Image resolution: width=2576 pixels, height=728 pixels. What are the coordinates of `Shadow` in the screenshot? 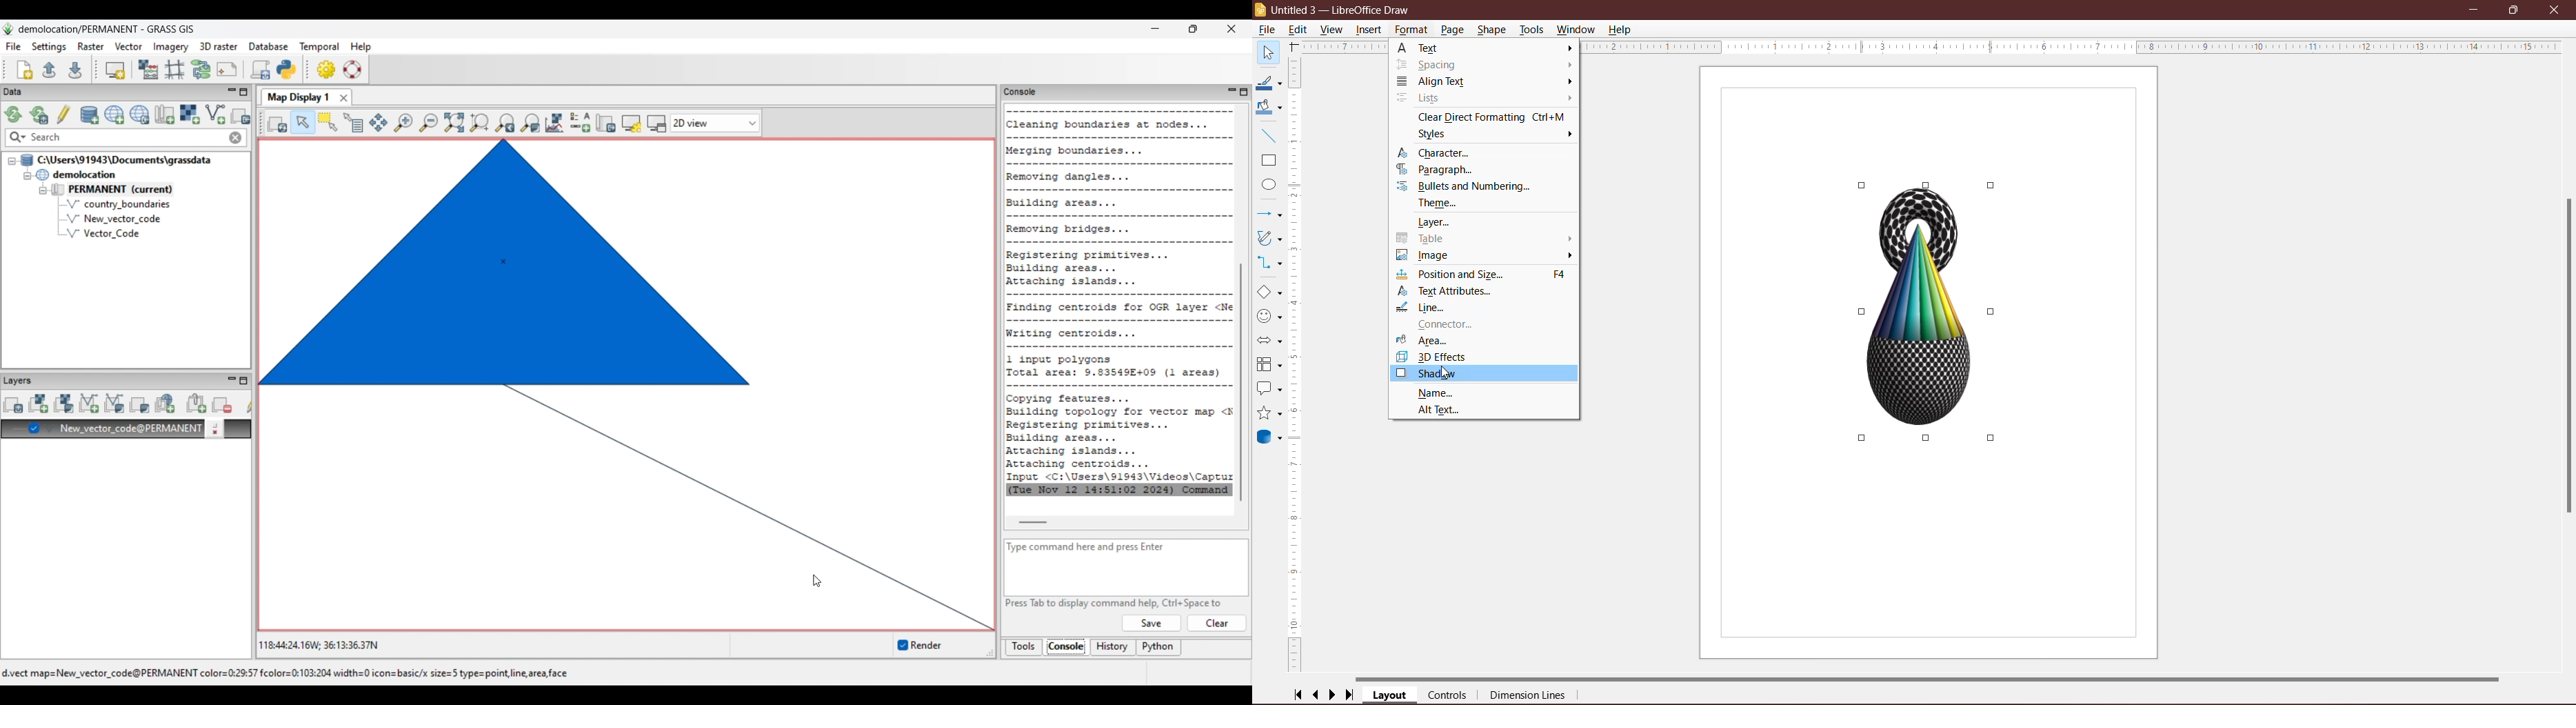 It's located at (1485, 374).